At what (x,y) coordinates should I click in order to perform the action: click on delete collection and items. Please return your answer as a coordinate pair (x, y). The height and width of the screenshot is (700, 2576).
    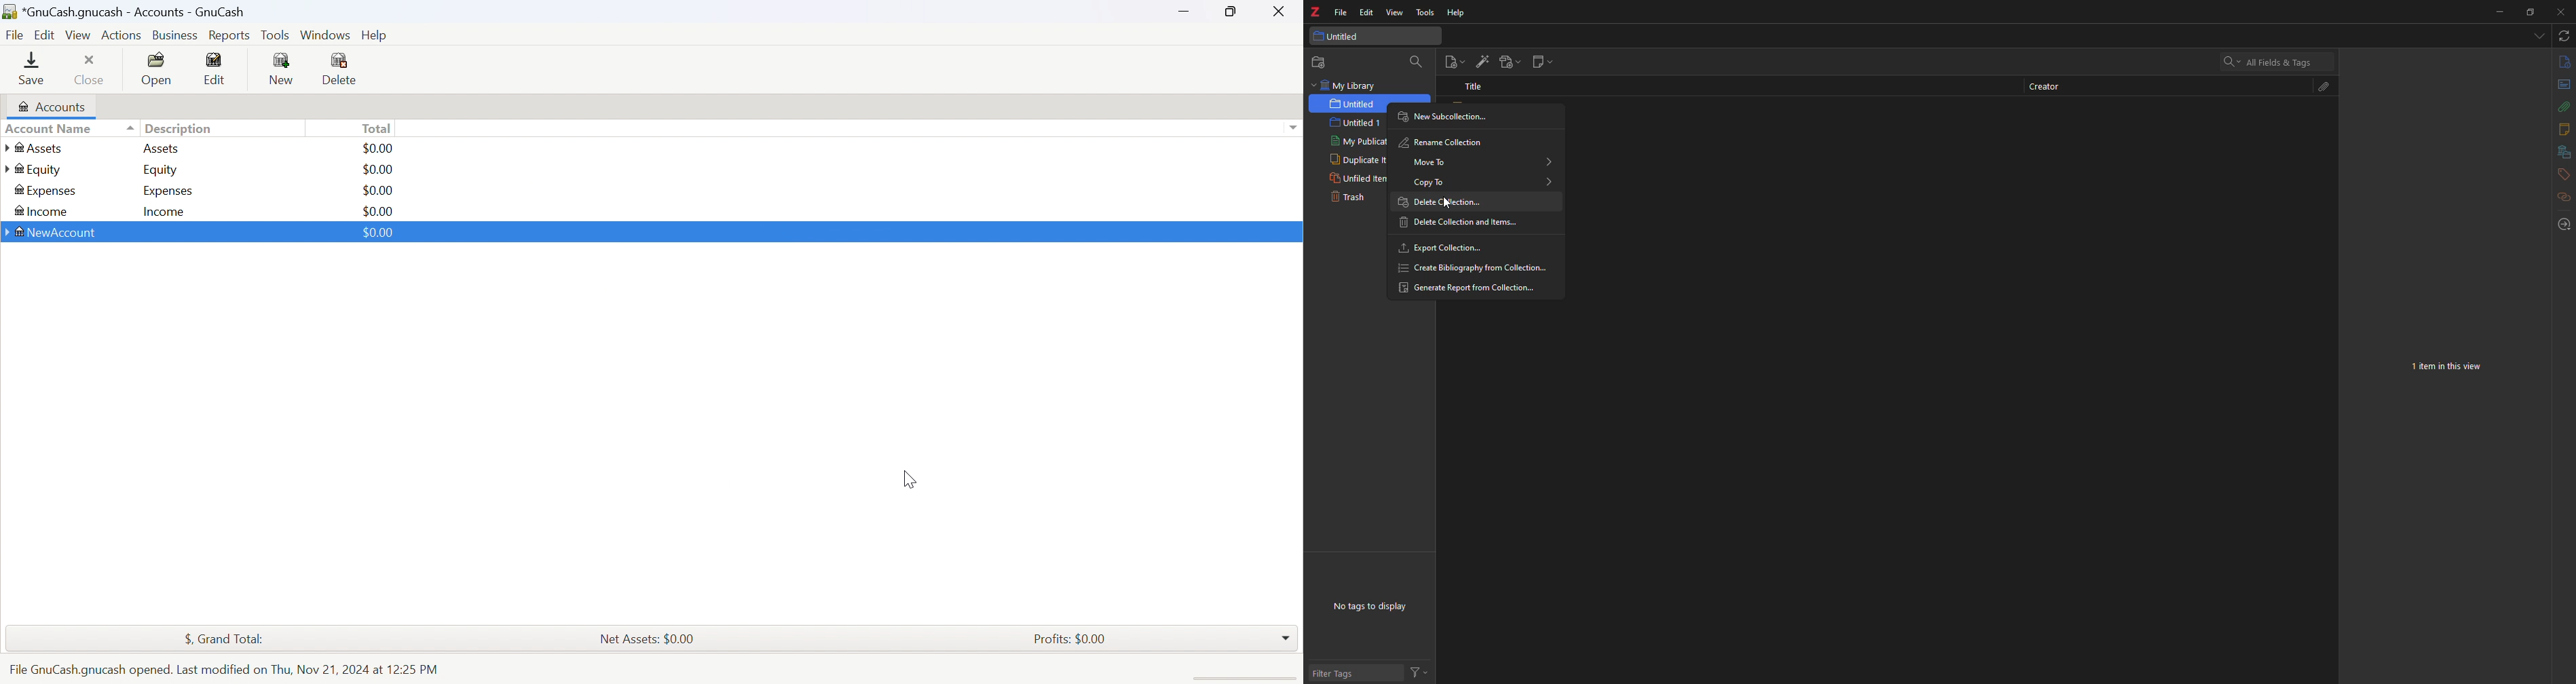
    Looking at the image, I should click on (1454, 221).